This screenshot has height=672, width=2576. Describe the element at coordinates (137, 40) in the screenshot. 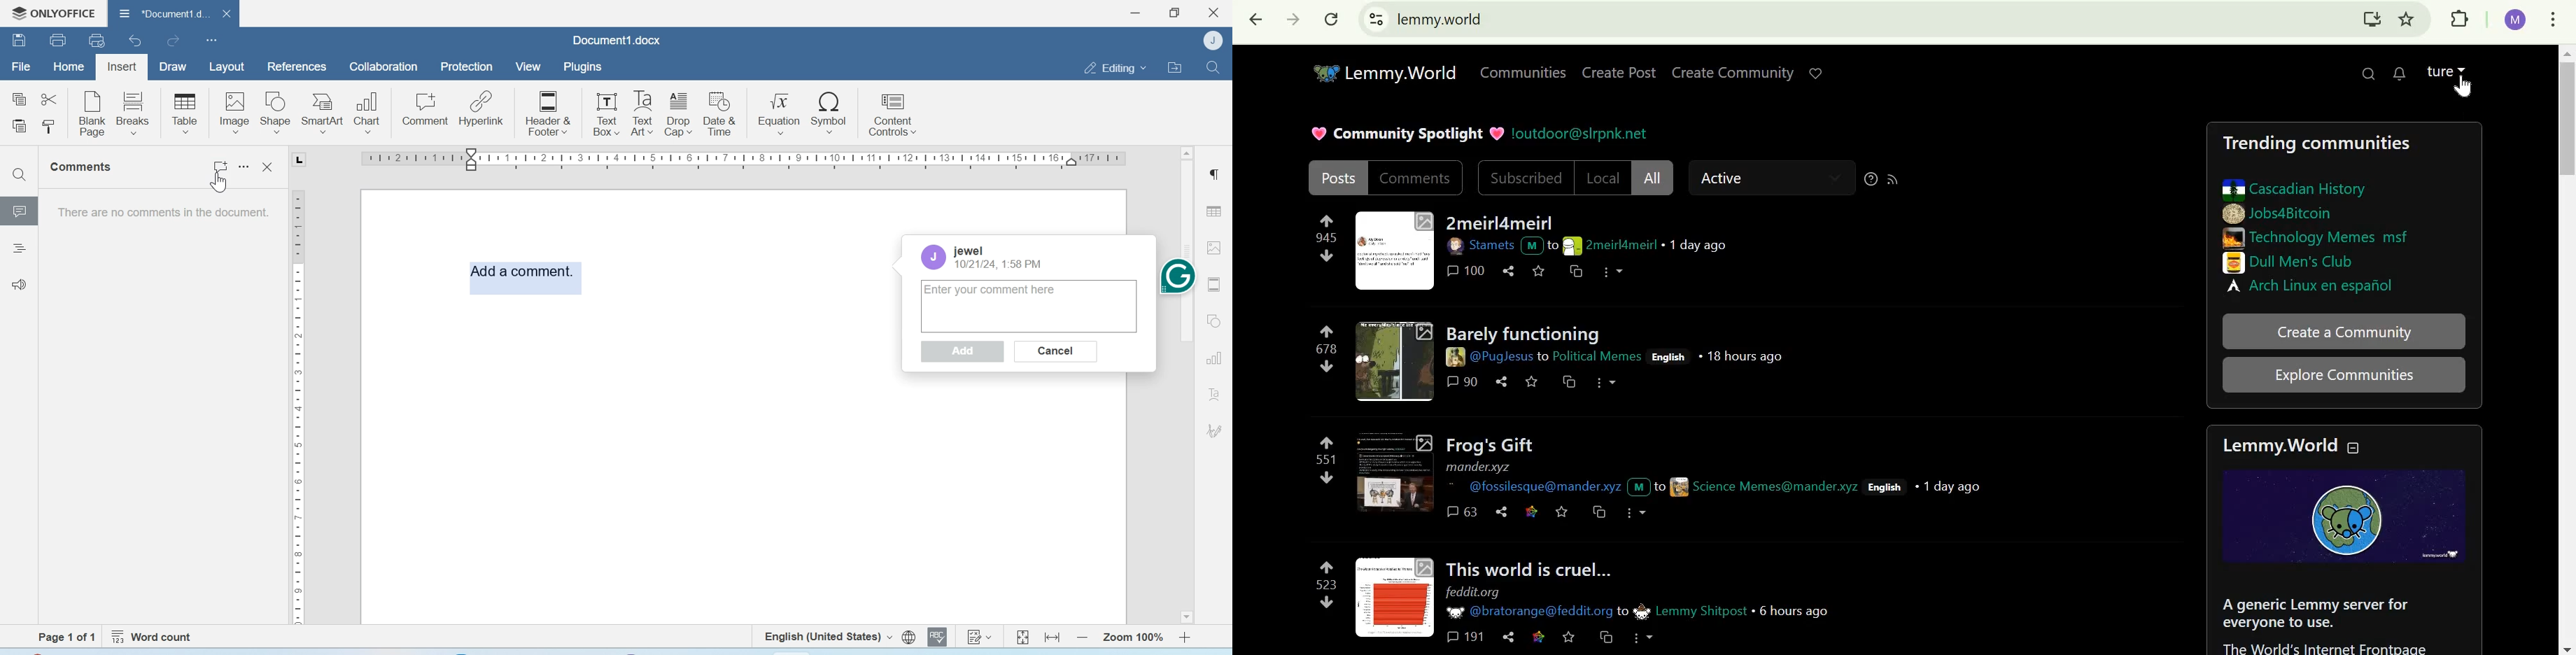

I see `Undo` at that location.